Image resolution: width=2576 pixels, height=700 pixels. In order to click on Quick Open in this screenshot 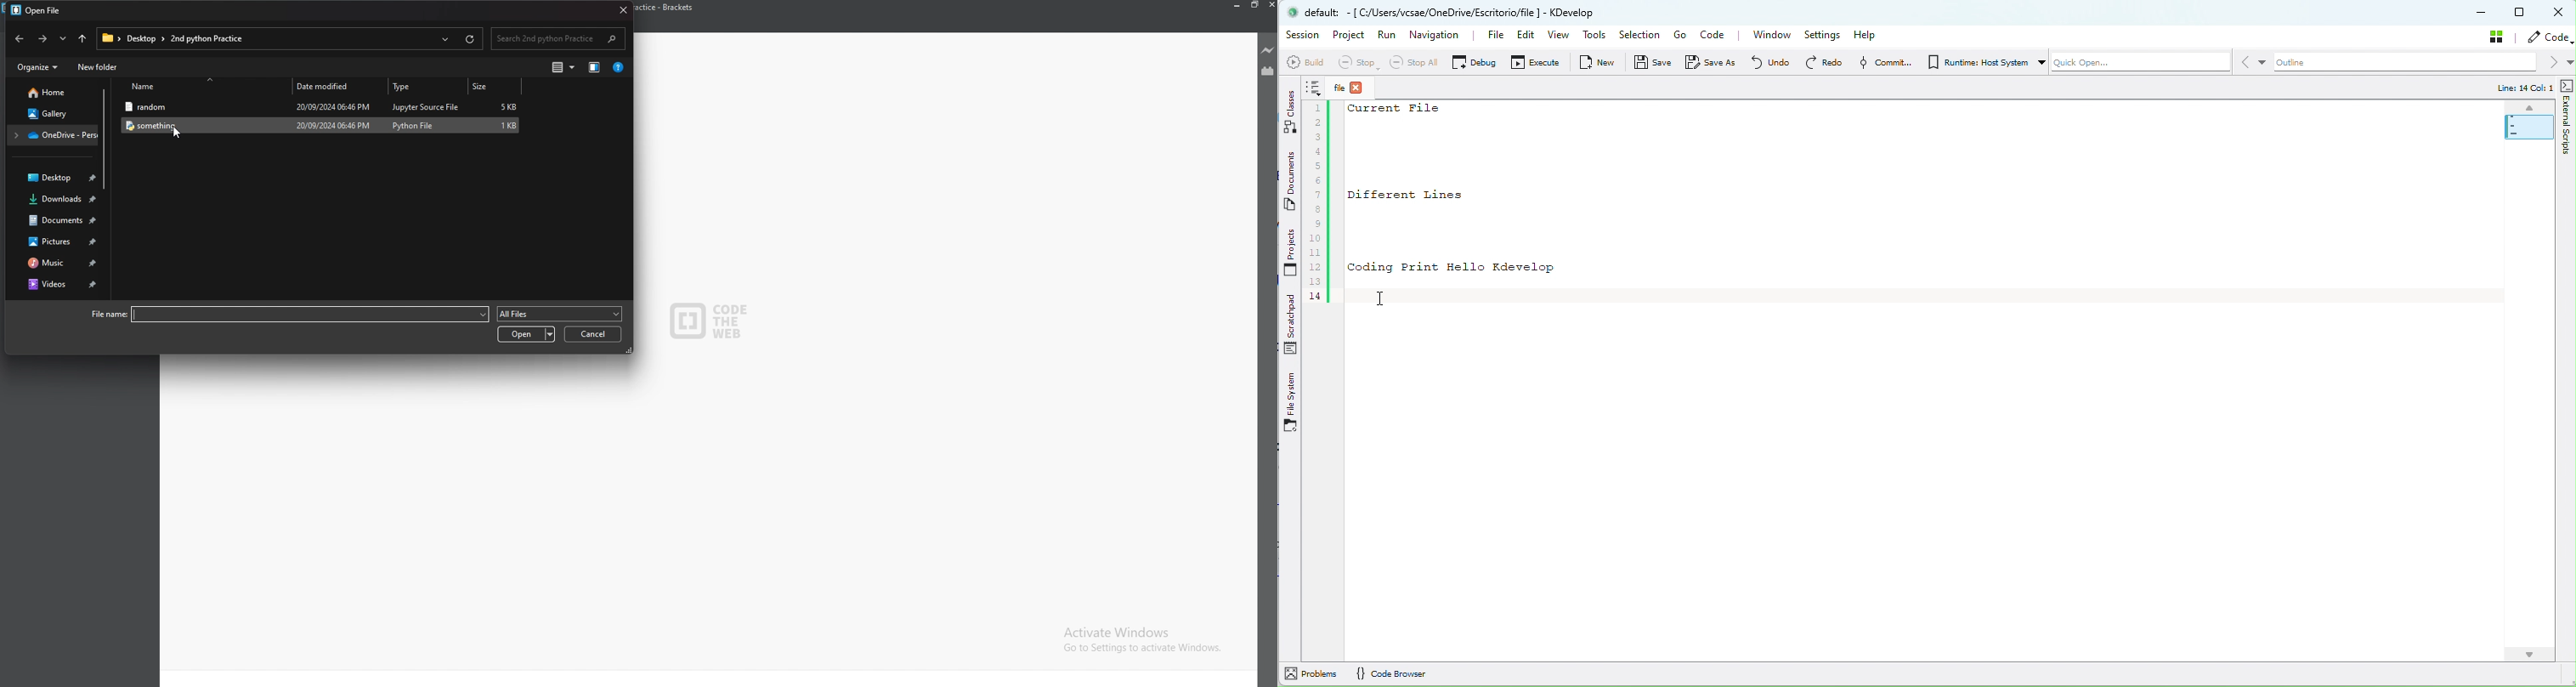, I will do `click(2133, 65)`.